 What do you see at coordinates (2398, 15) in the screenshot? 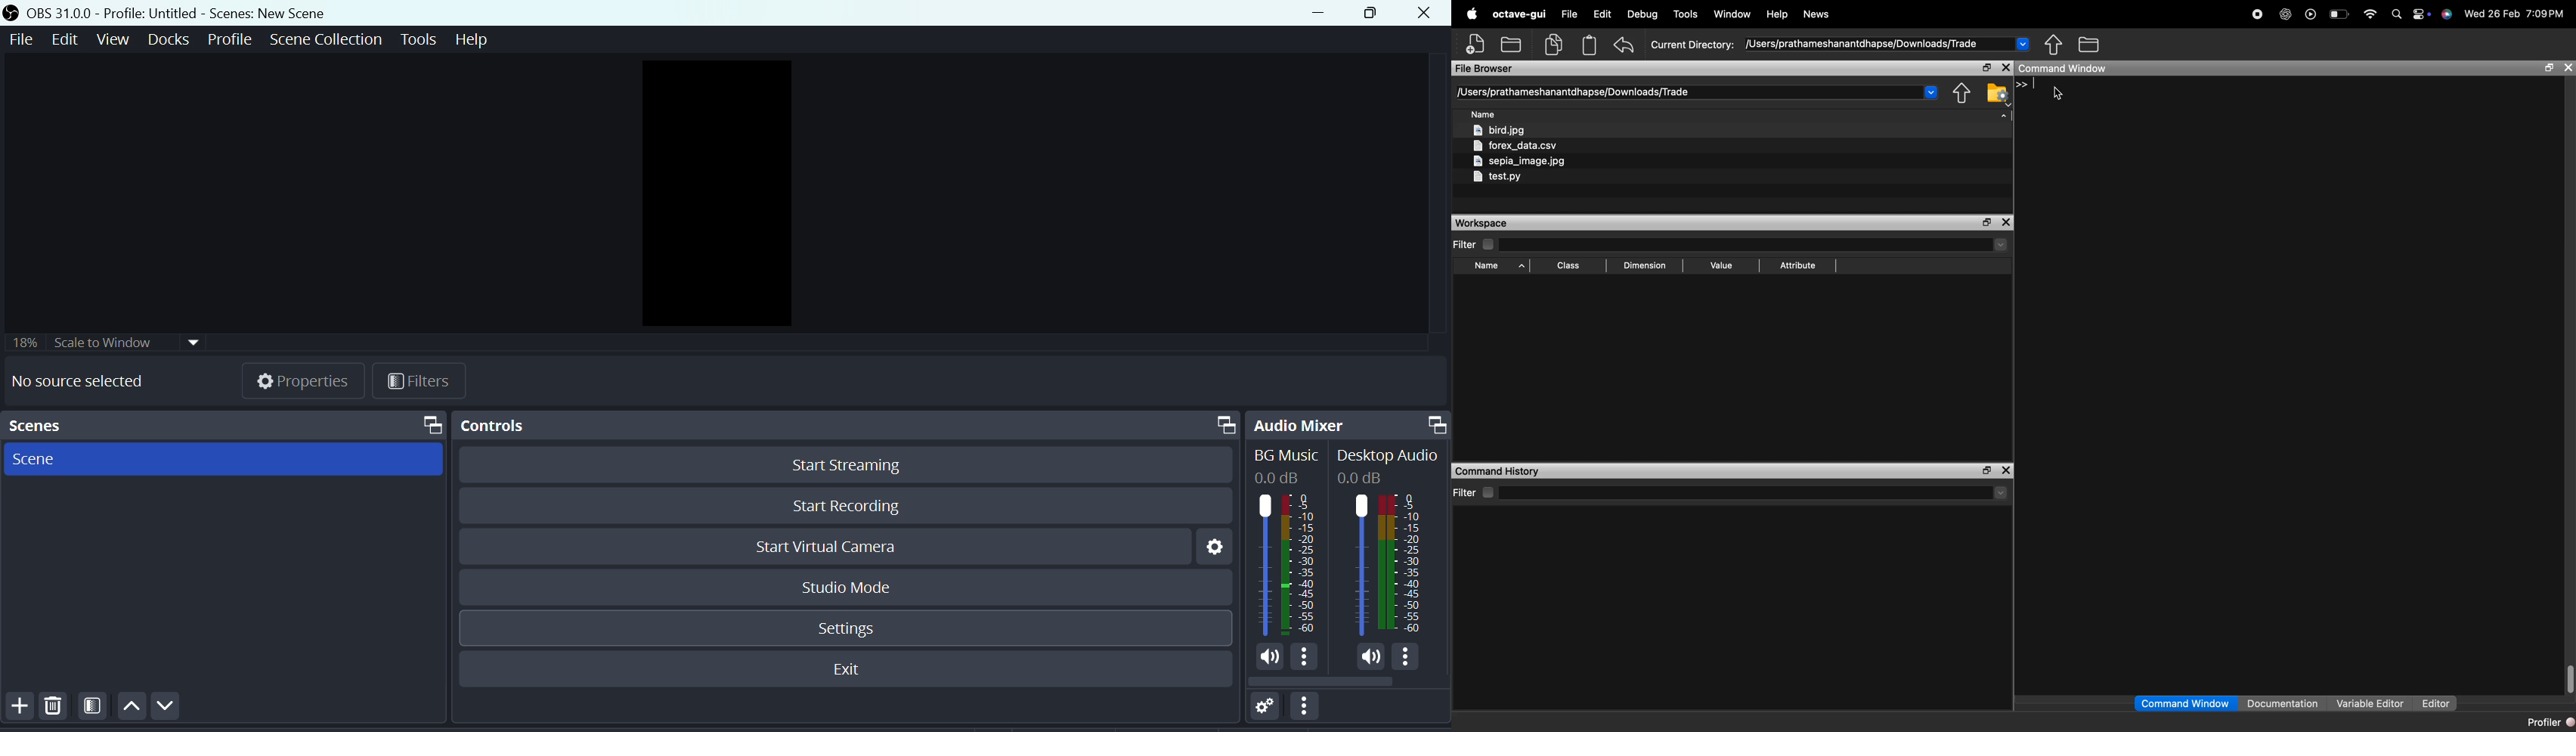
I see `search` at bounding box center [2398, 15].